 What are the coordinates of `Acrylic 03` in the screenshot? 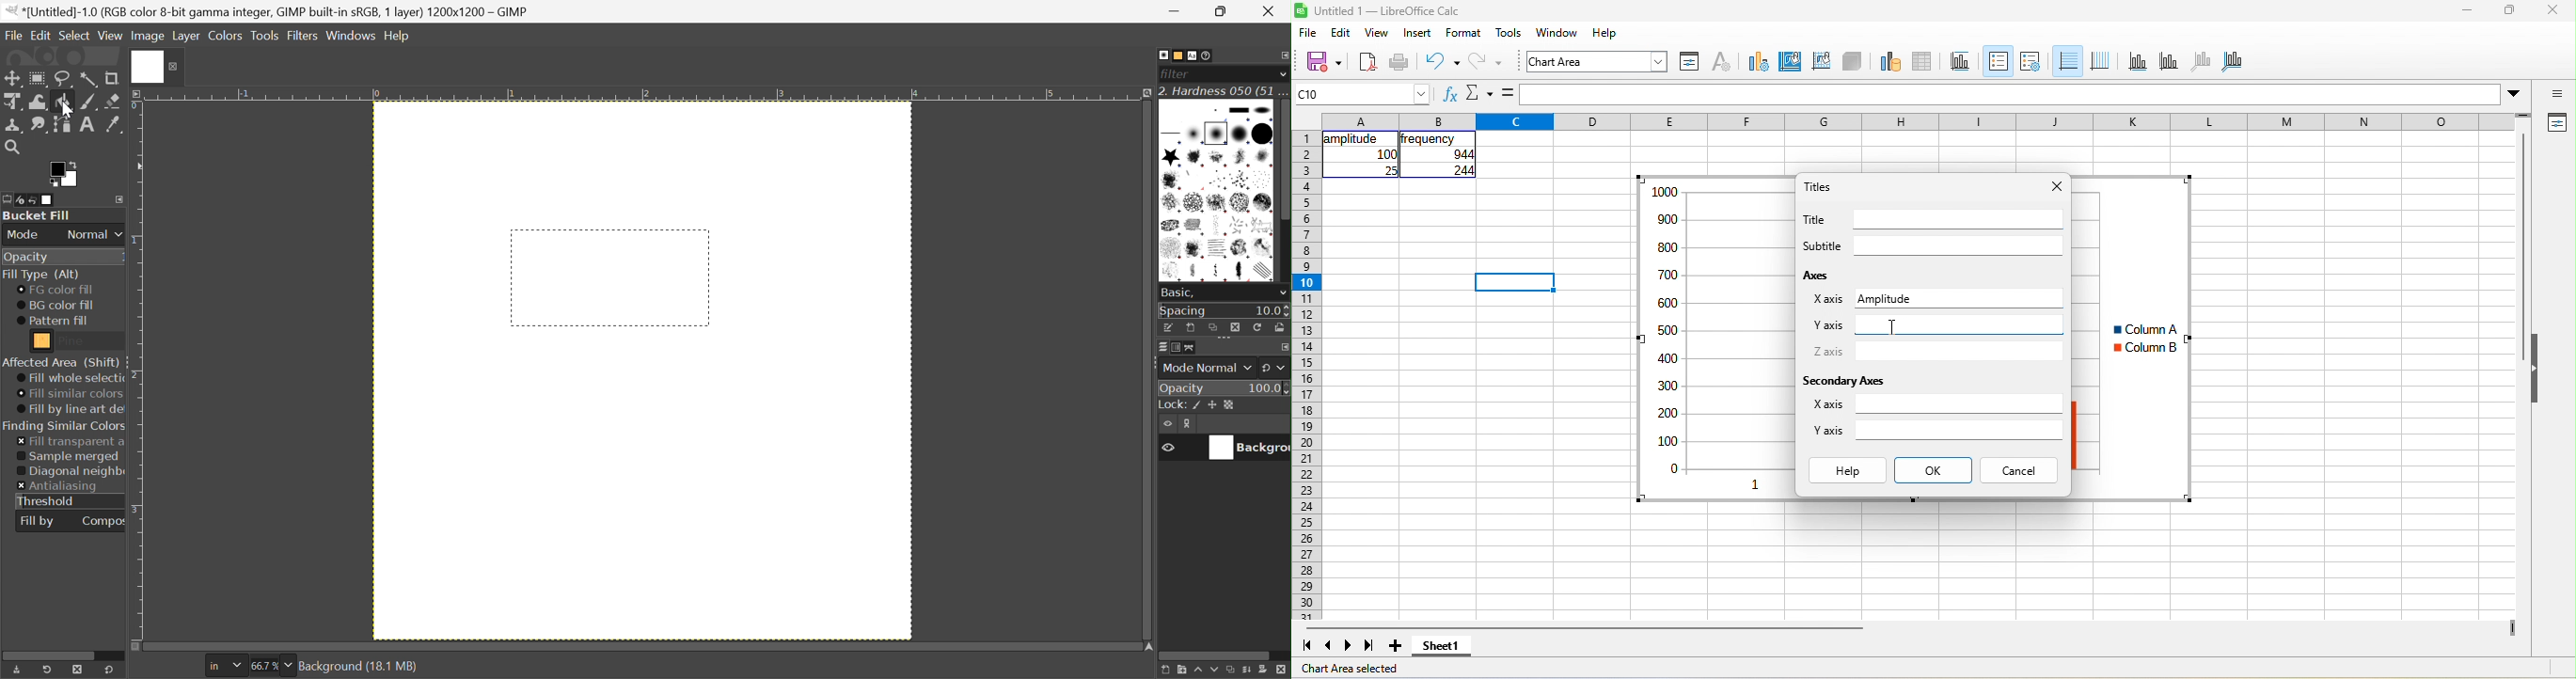 It's located at (1243, 158).